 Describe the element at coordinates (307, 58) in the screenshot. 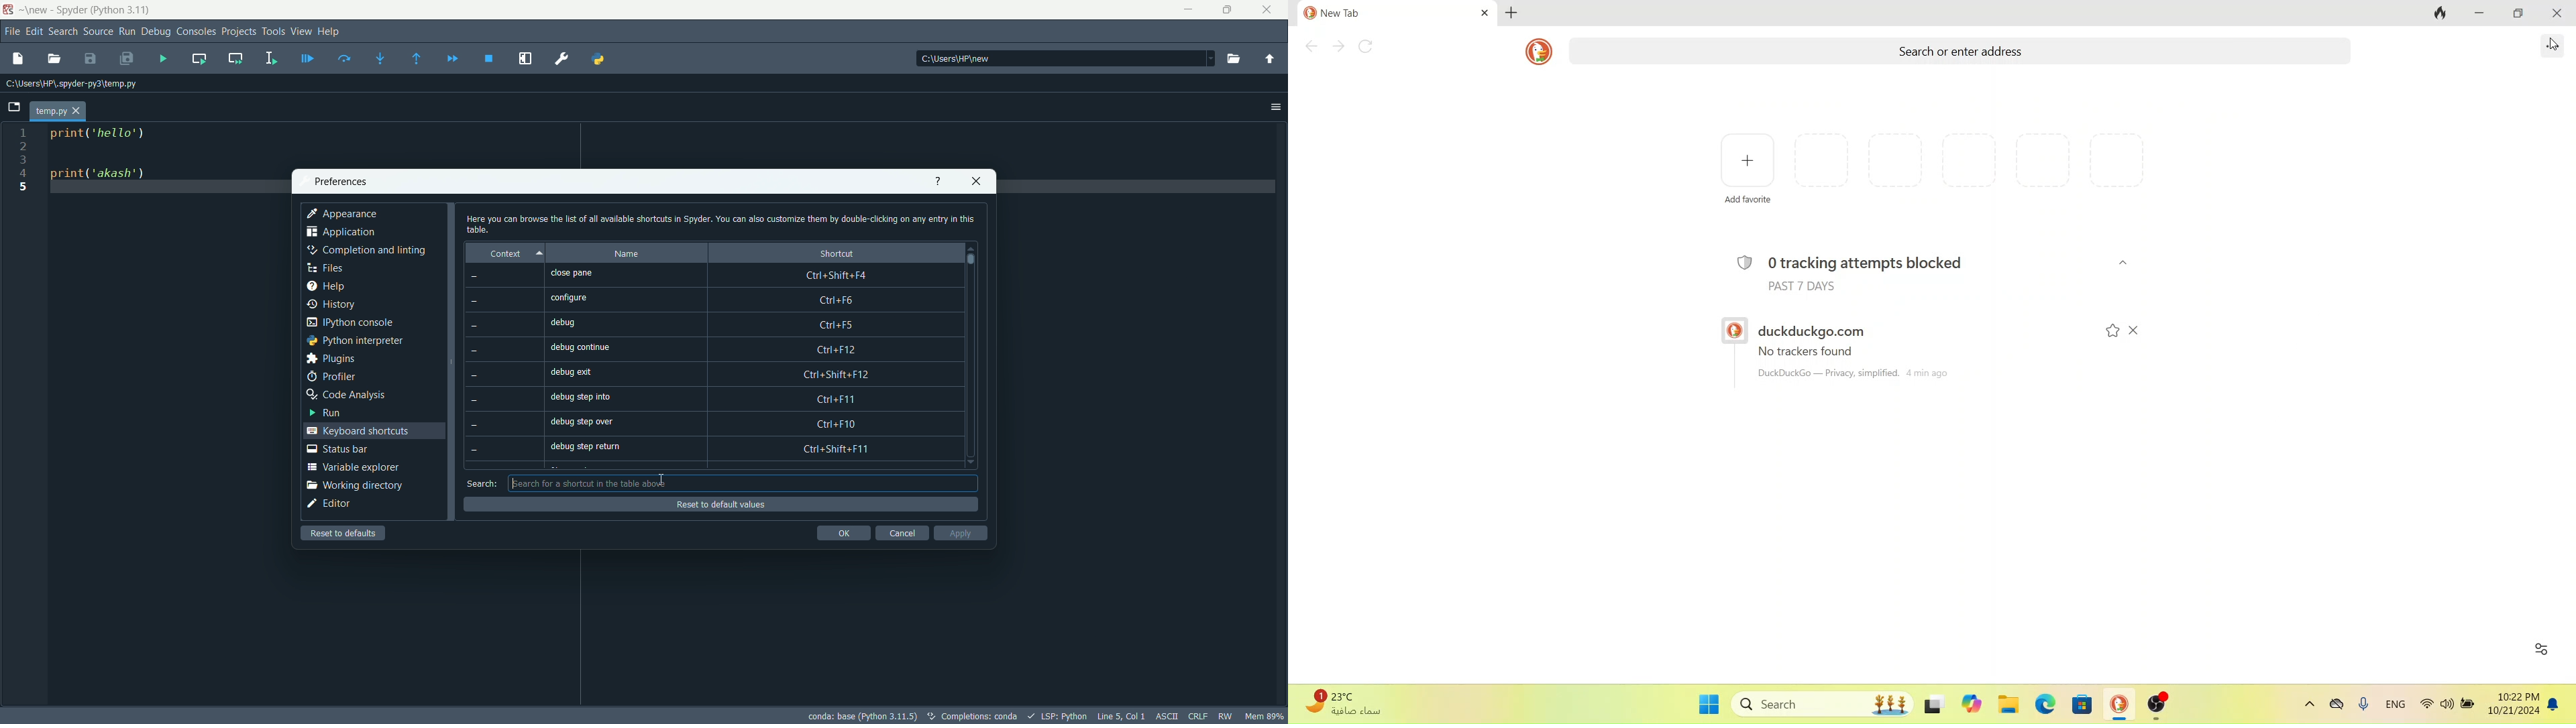

I see `debug file` at that location.